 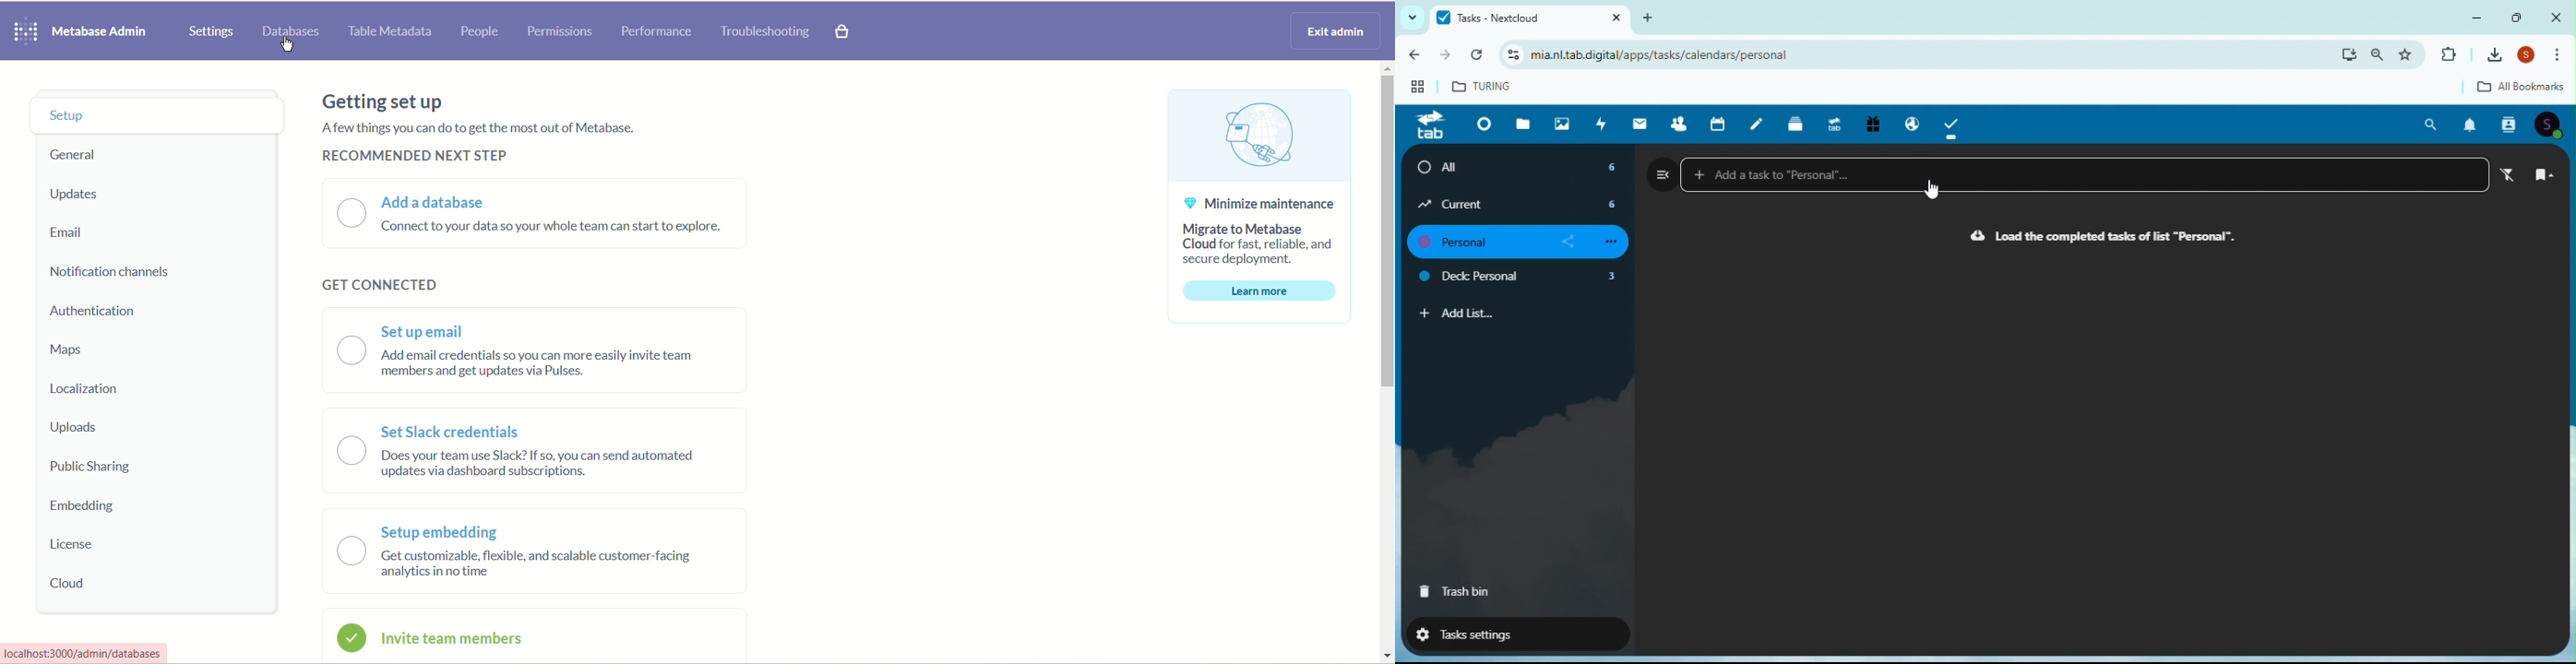 I want to click on Contacts, so click(x=1678, y=123).